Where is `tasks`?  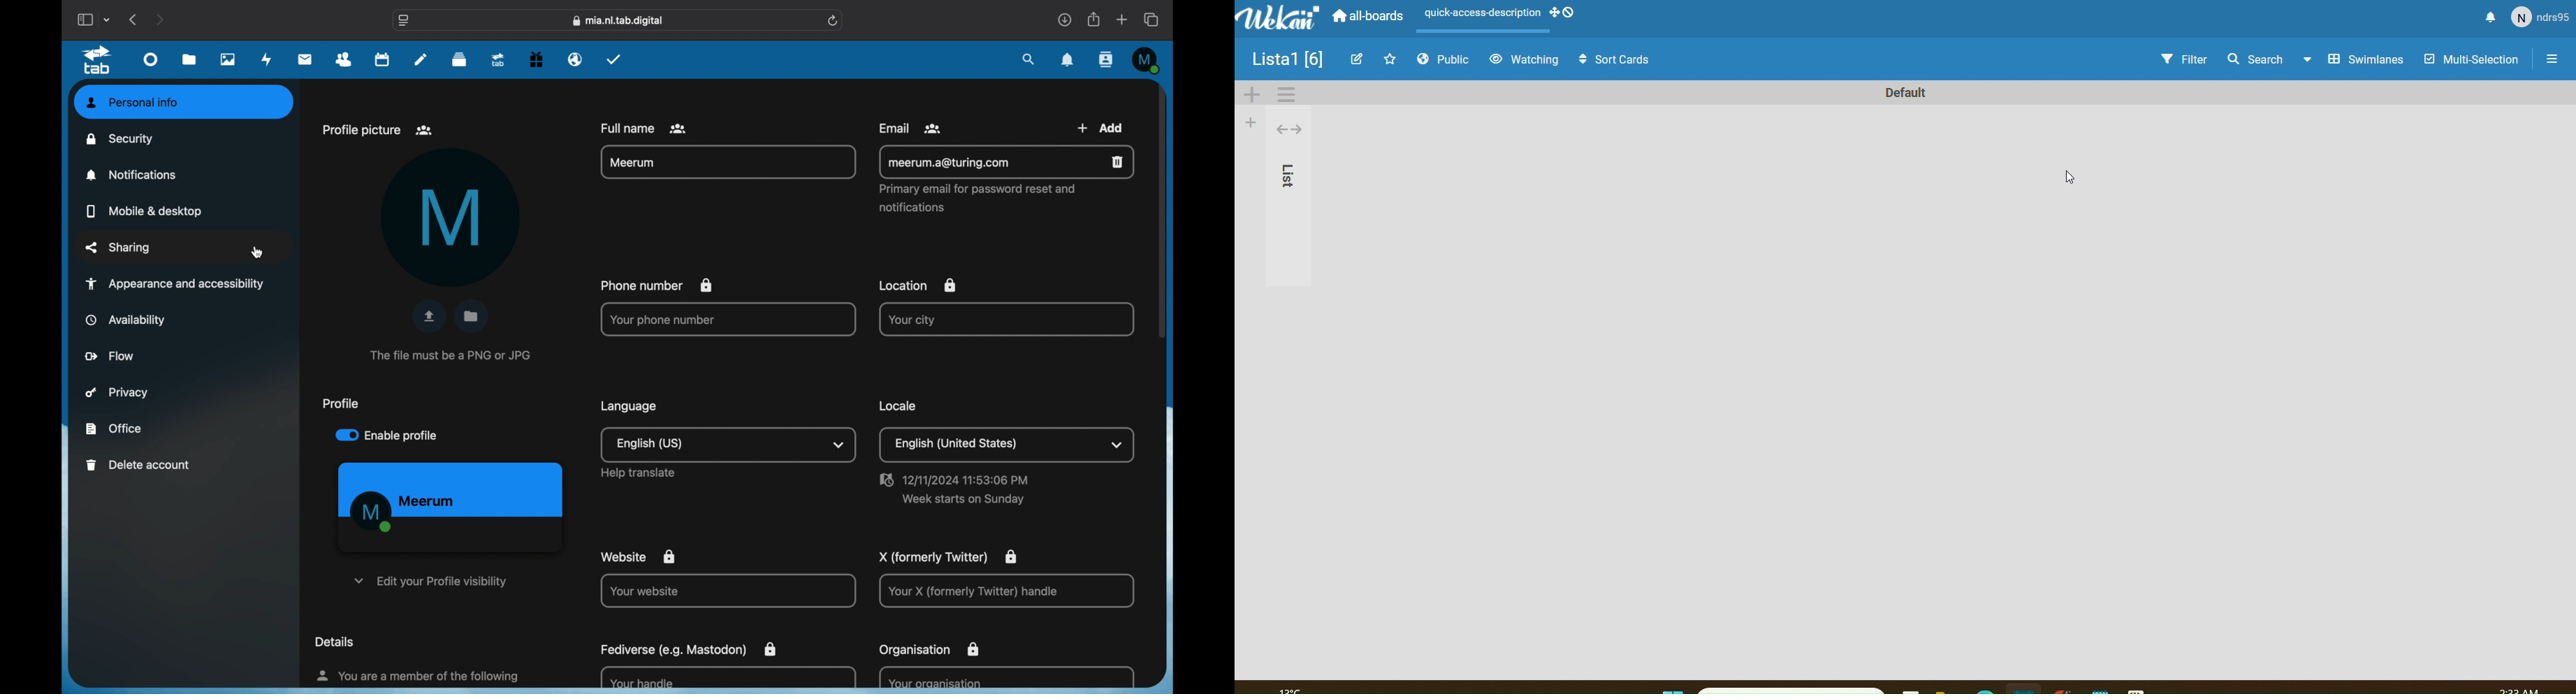
tasks is located at coordinates (614, 58).